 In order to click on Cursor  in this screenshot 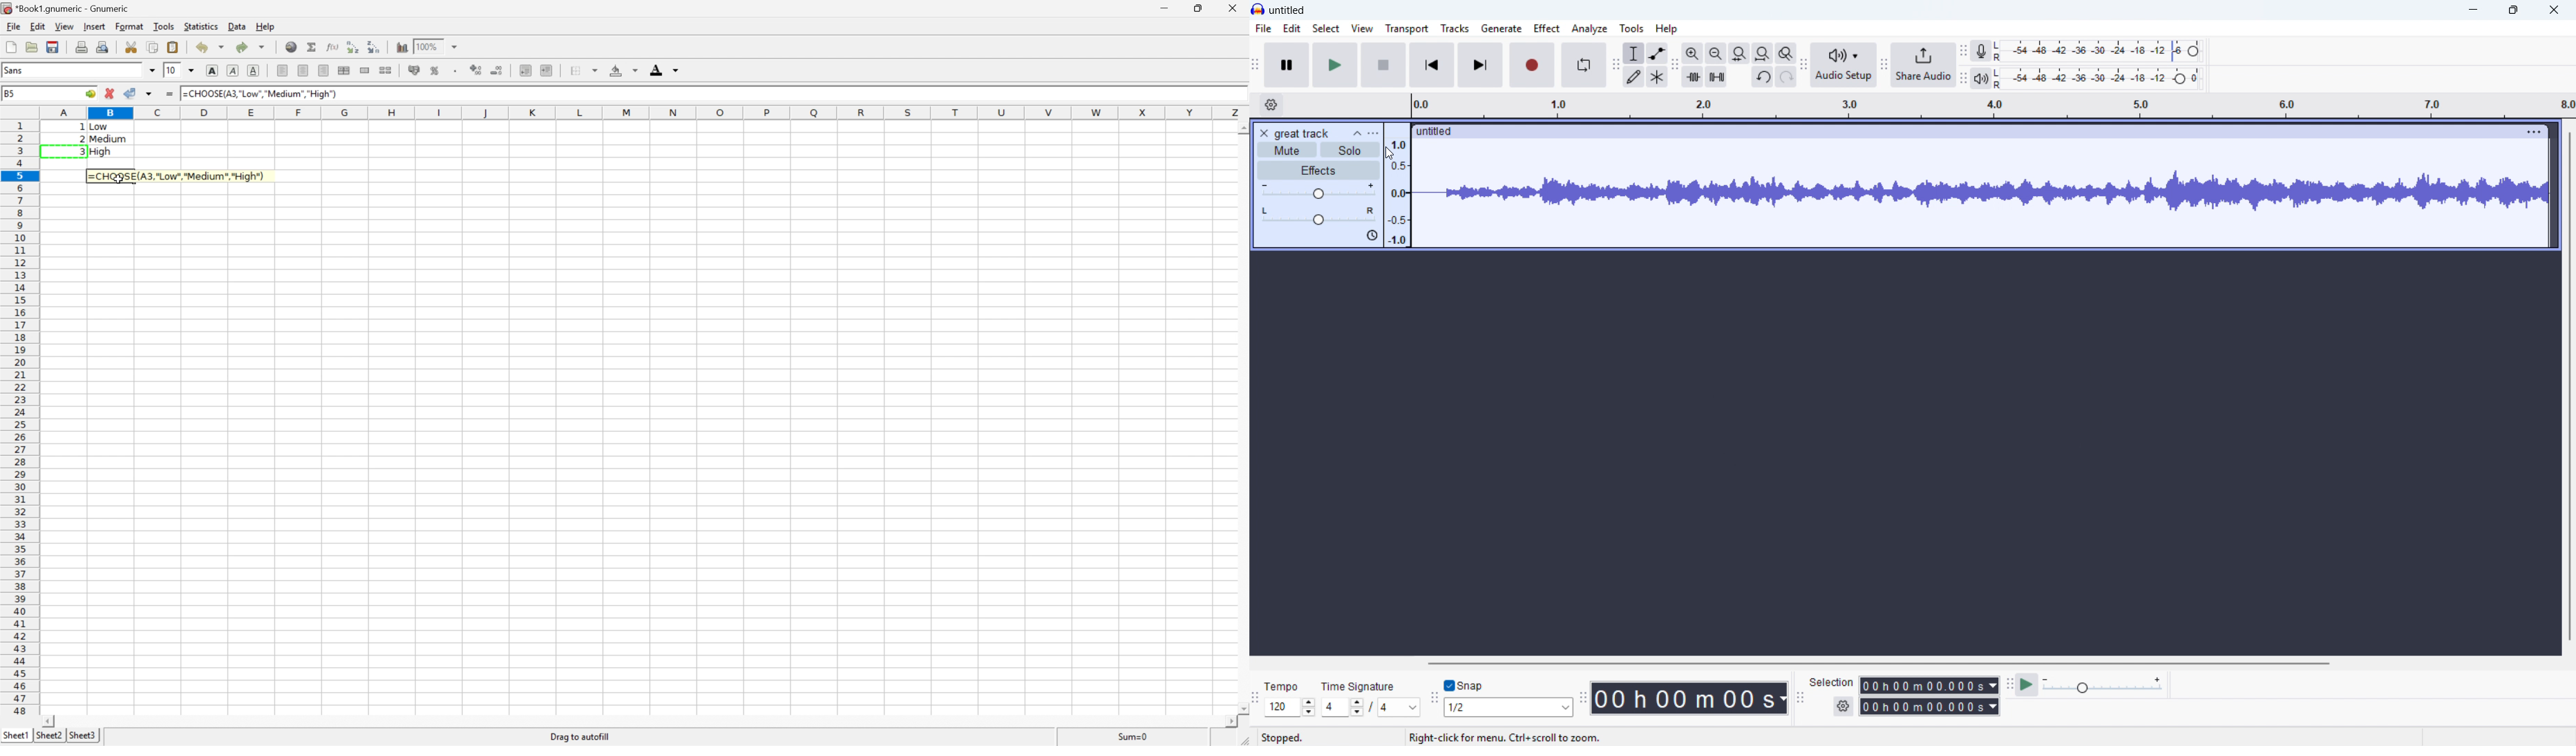, I will do `click(1391, 155)`.